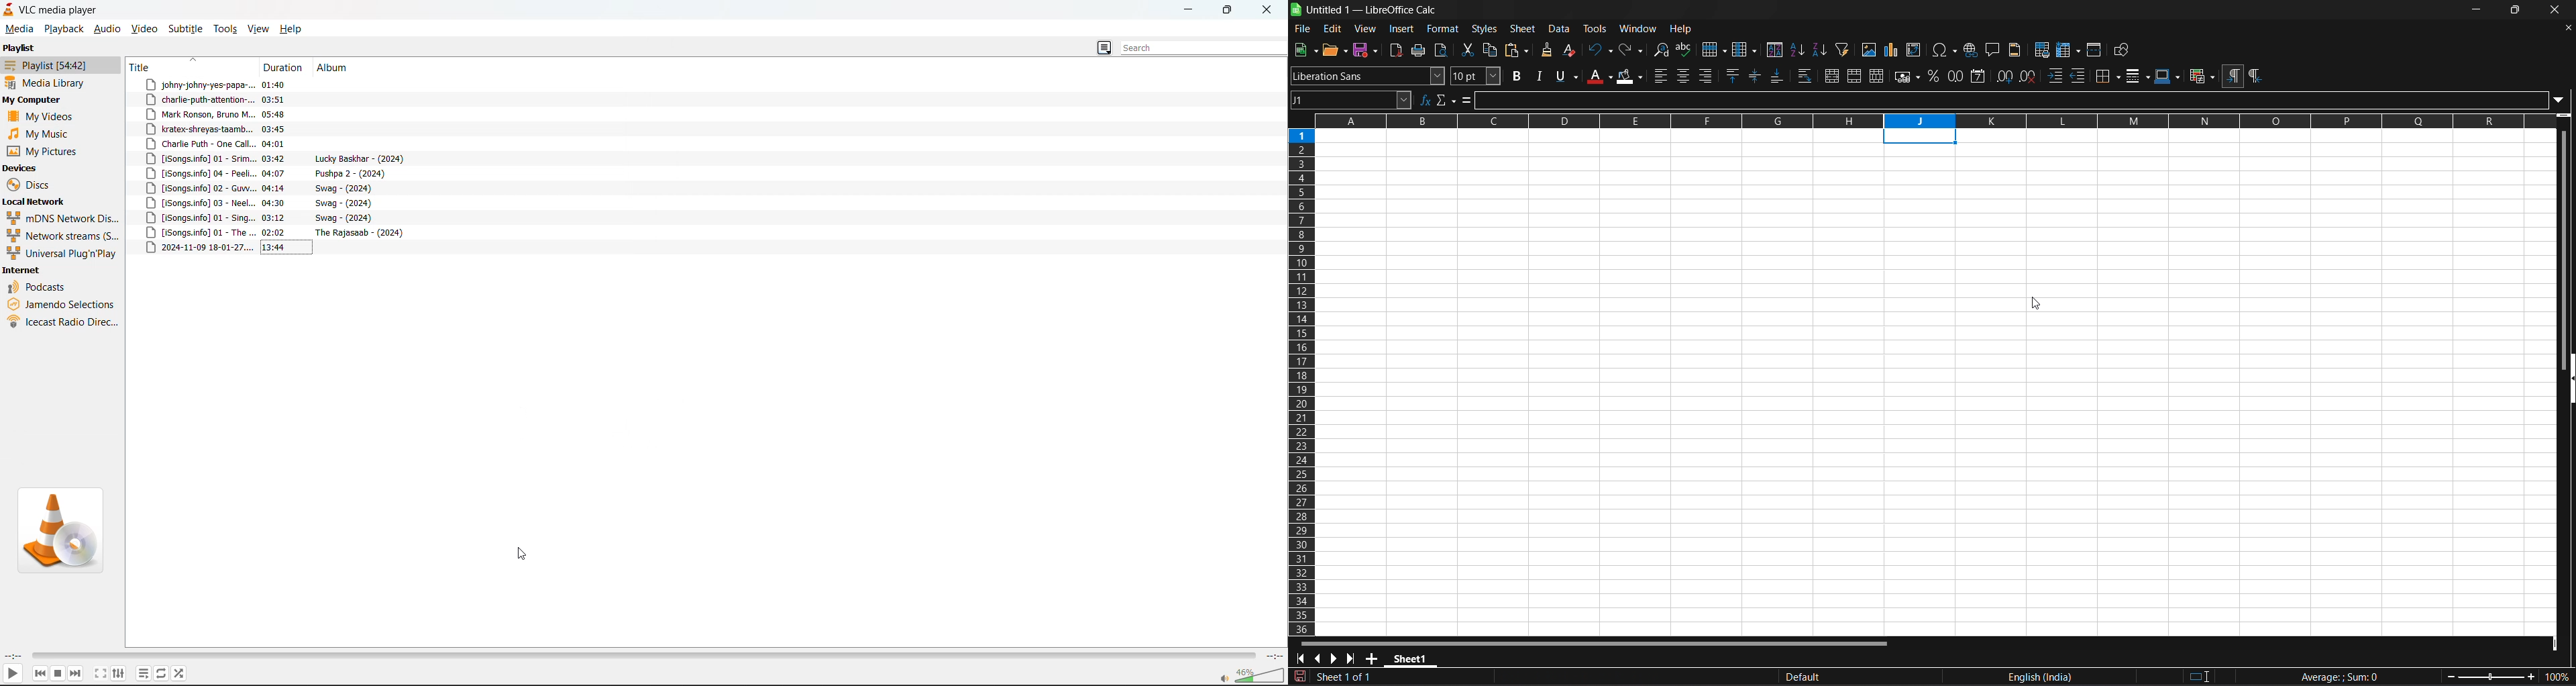 The image size is (2576, 700). What do you see at coordinates (1966, 678) in the screenshot?
I see `text language` at bounding box center [1966, 678].